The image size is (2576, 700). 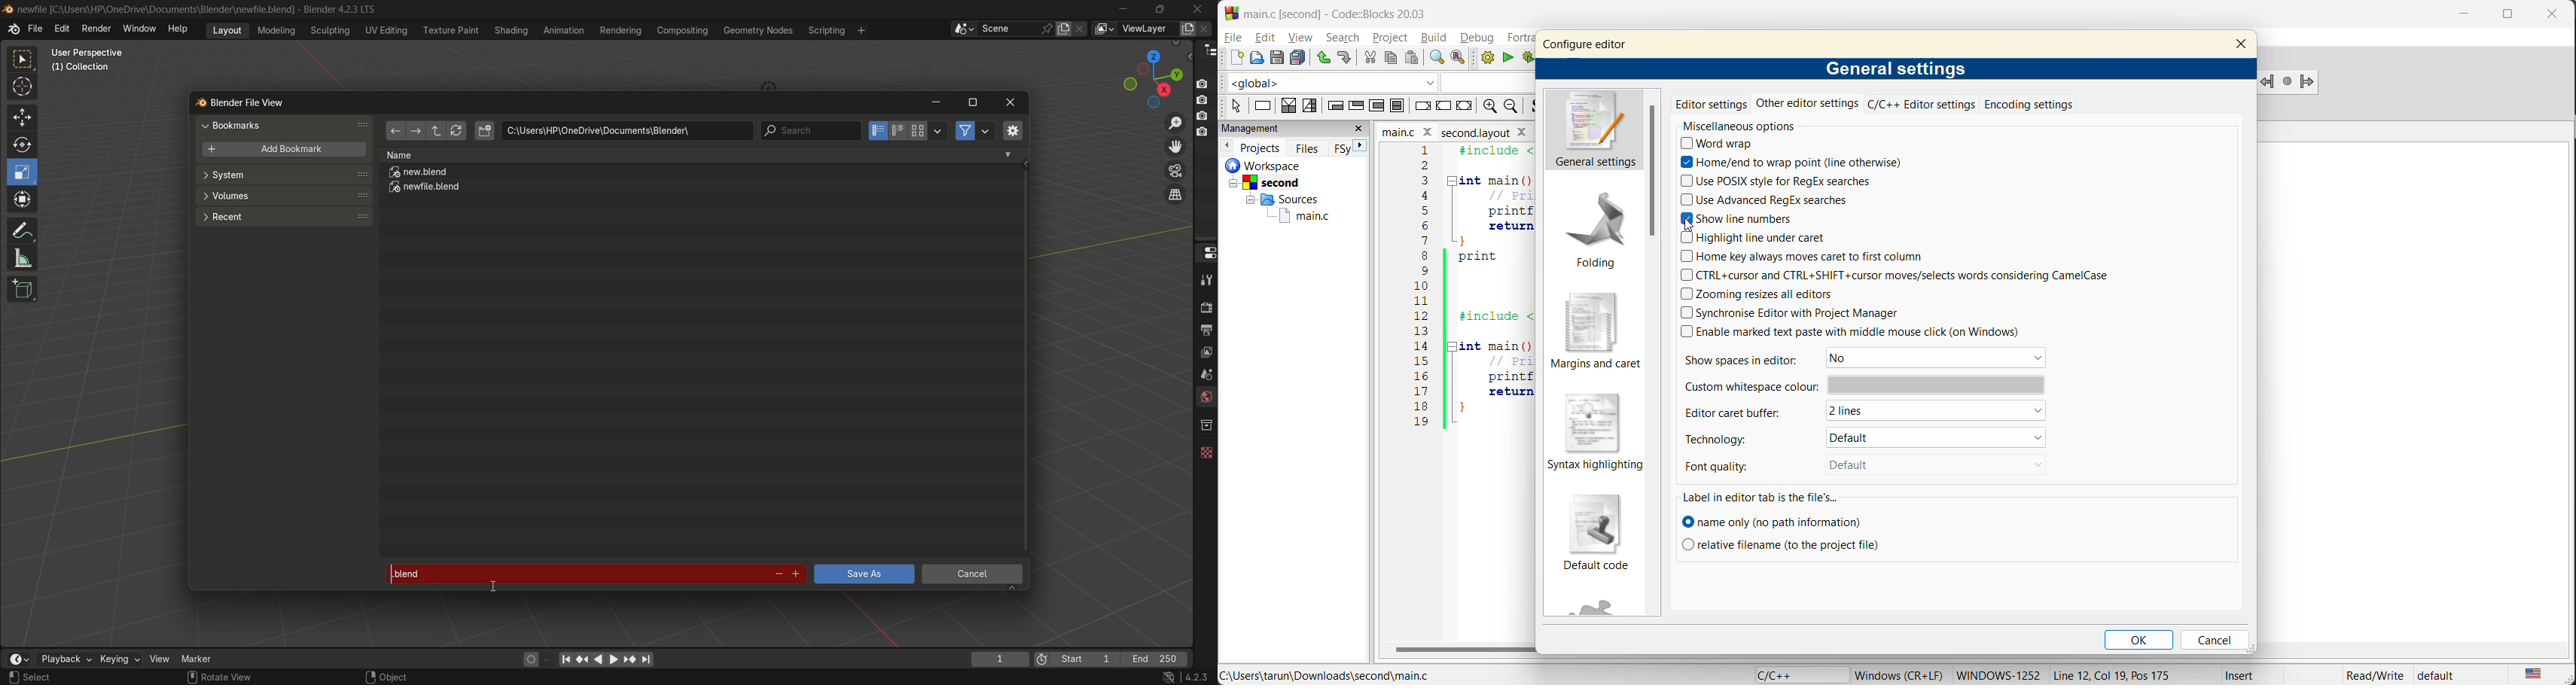 I want to click on files, so click(x=1305, y=148).